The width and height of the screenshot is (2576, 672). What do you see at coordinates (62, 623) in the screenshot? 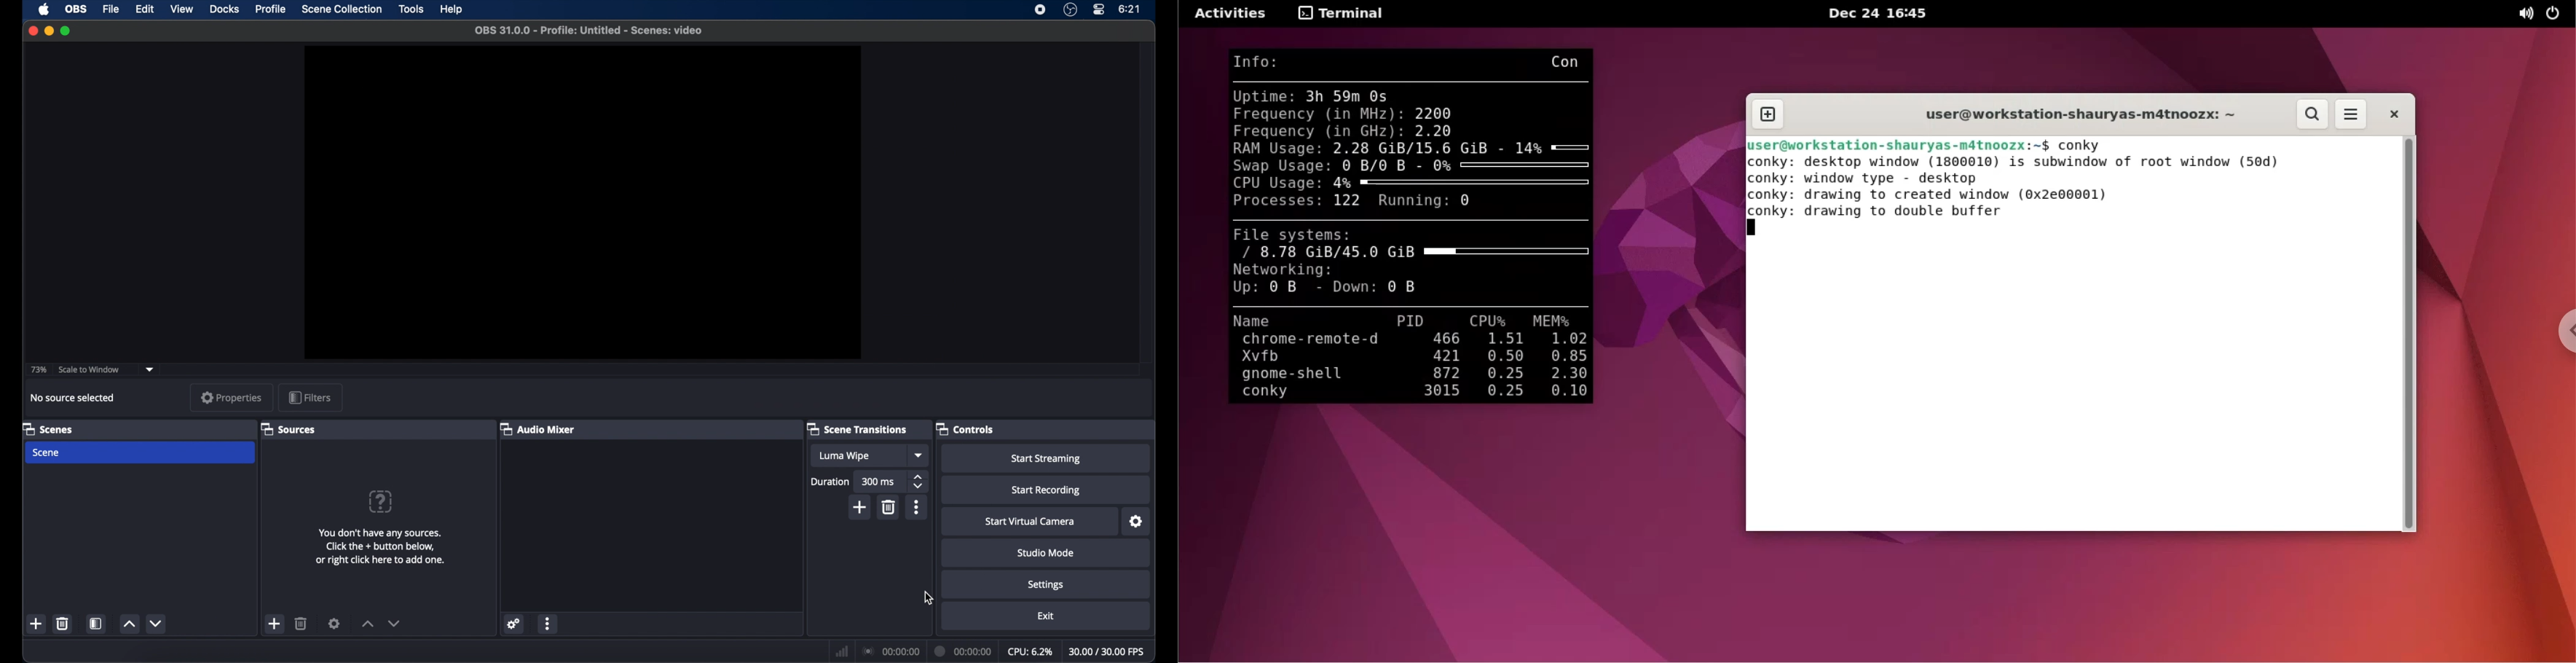
I see `delete` at bounding box center [62, 623].